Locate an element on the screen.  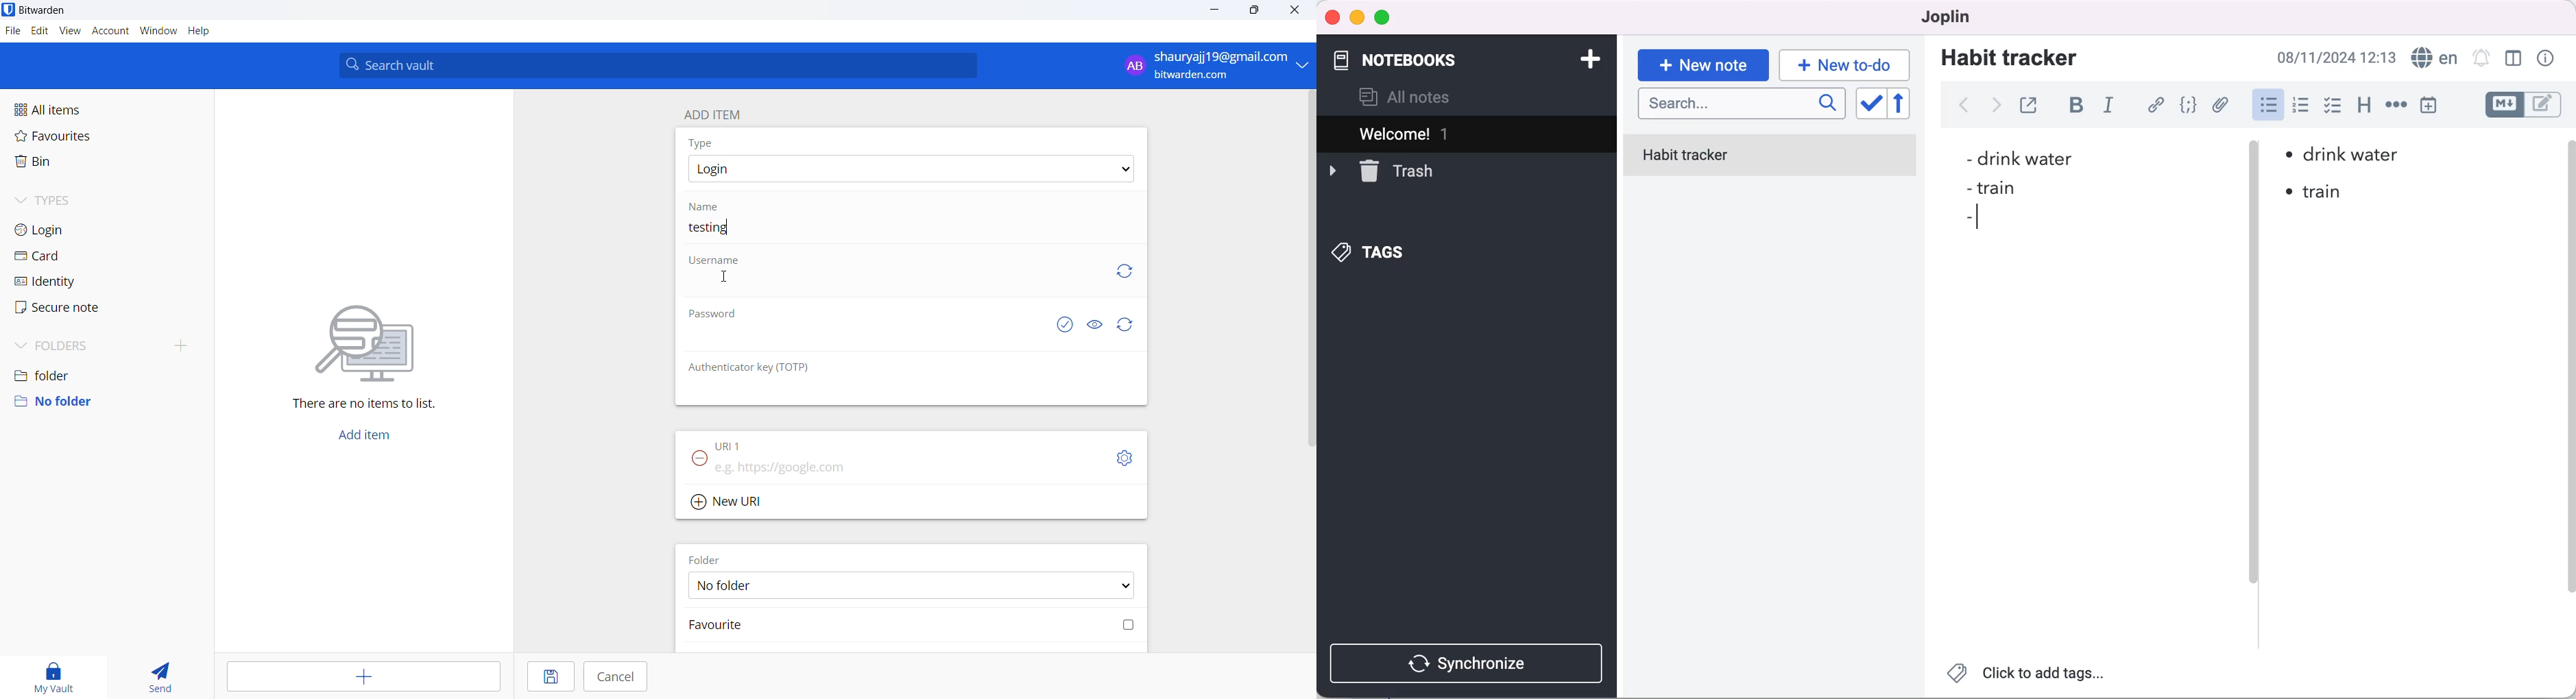
- is located at coordinates (1970, 217).